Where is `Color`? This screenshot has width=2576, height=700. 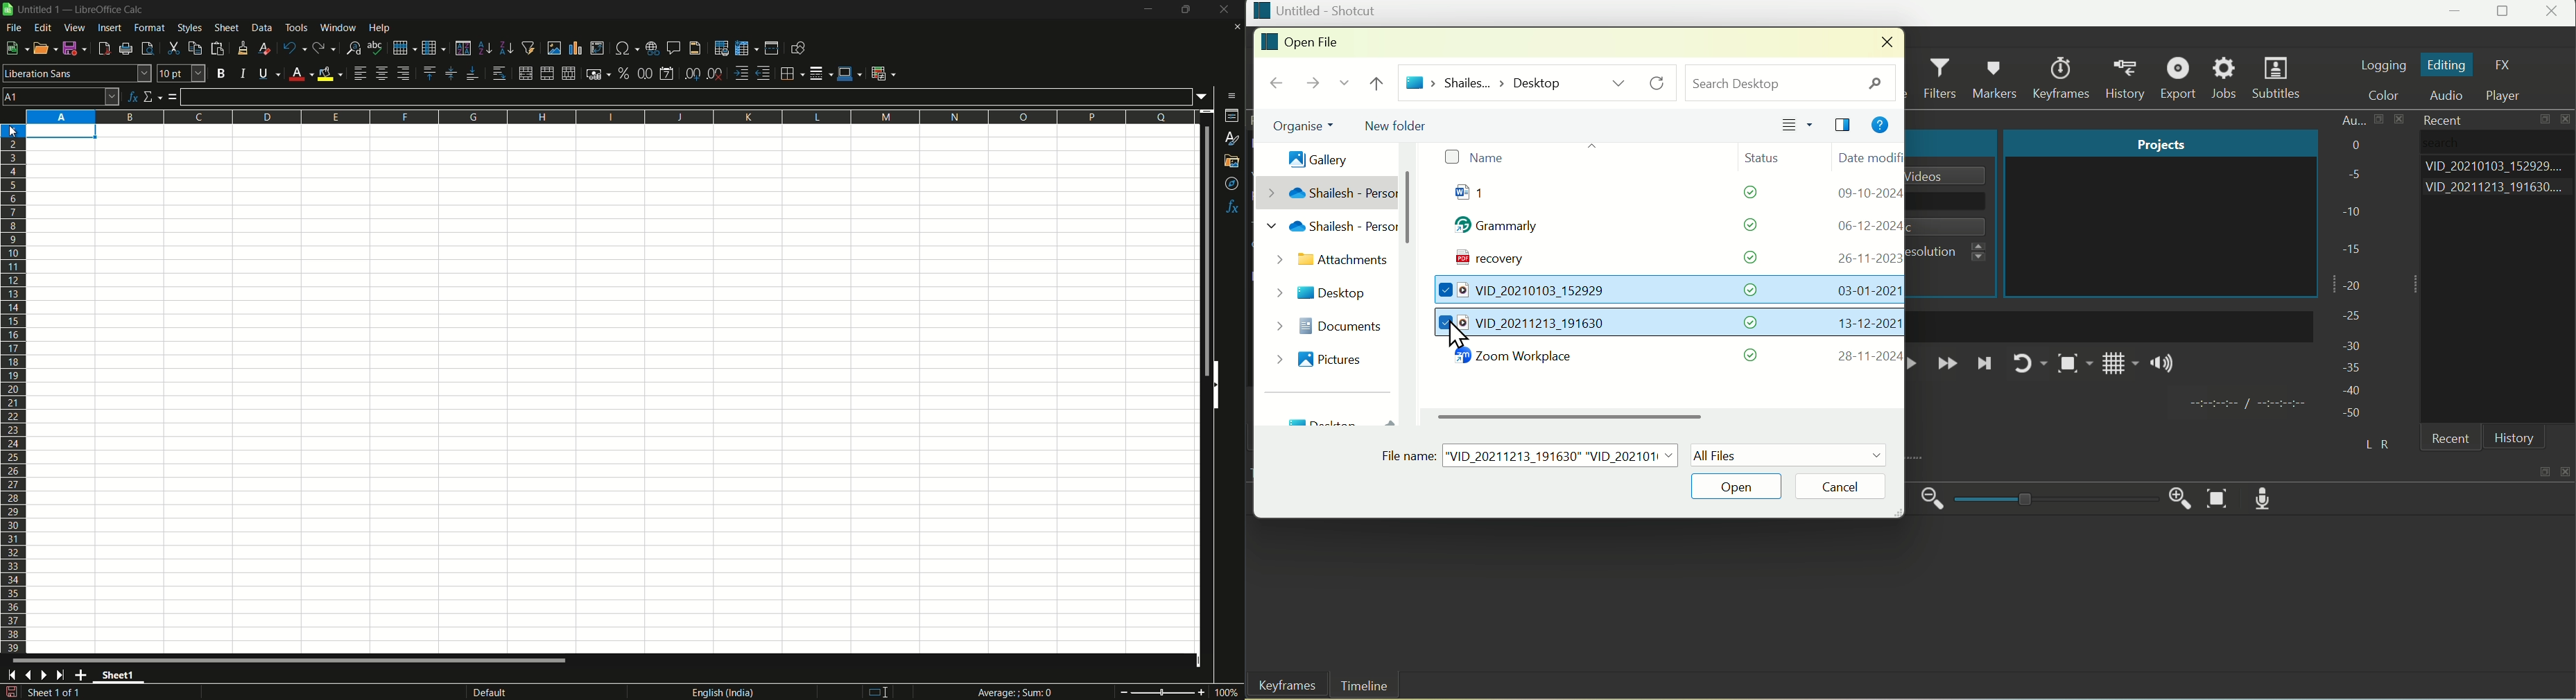 Color is located at coordinates (2390, 96).